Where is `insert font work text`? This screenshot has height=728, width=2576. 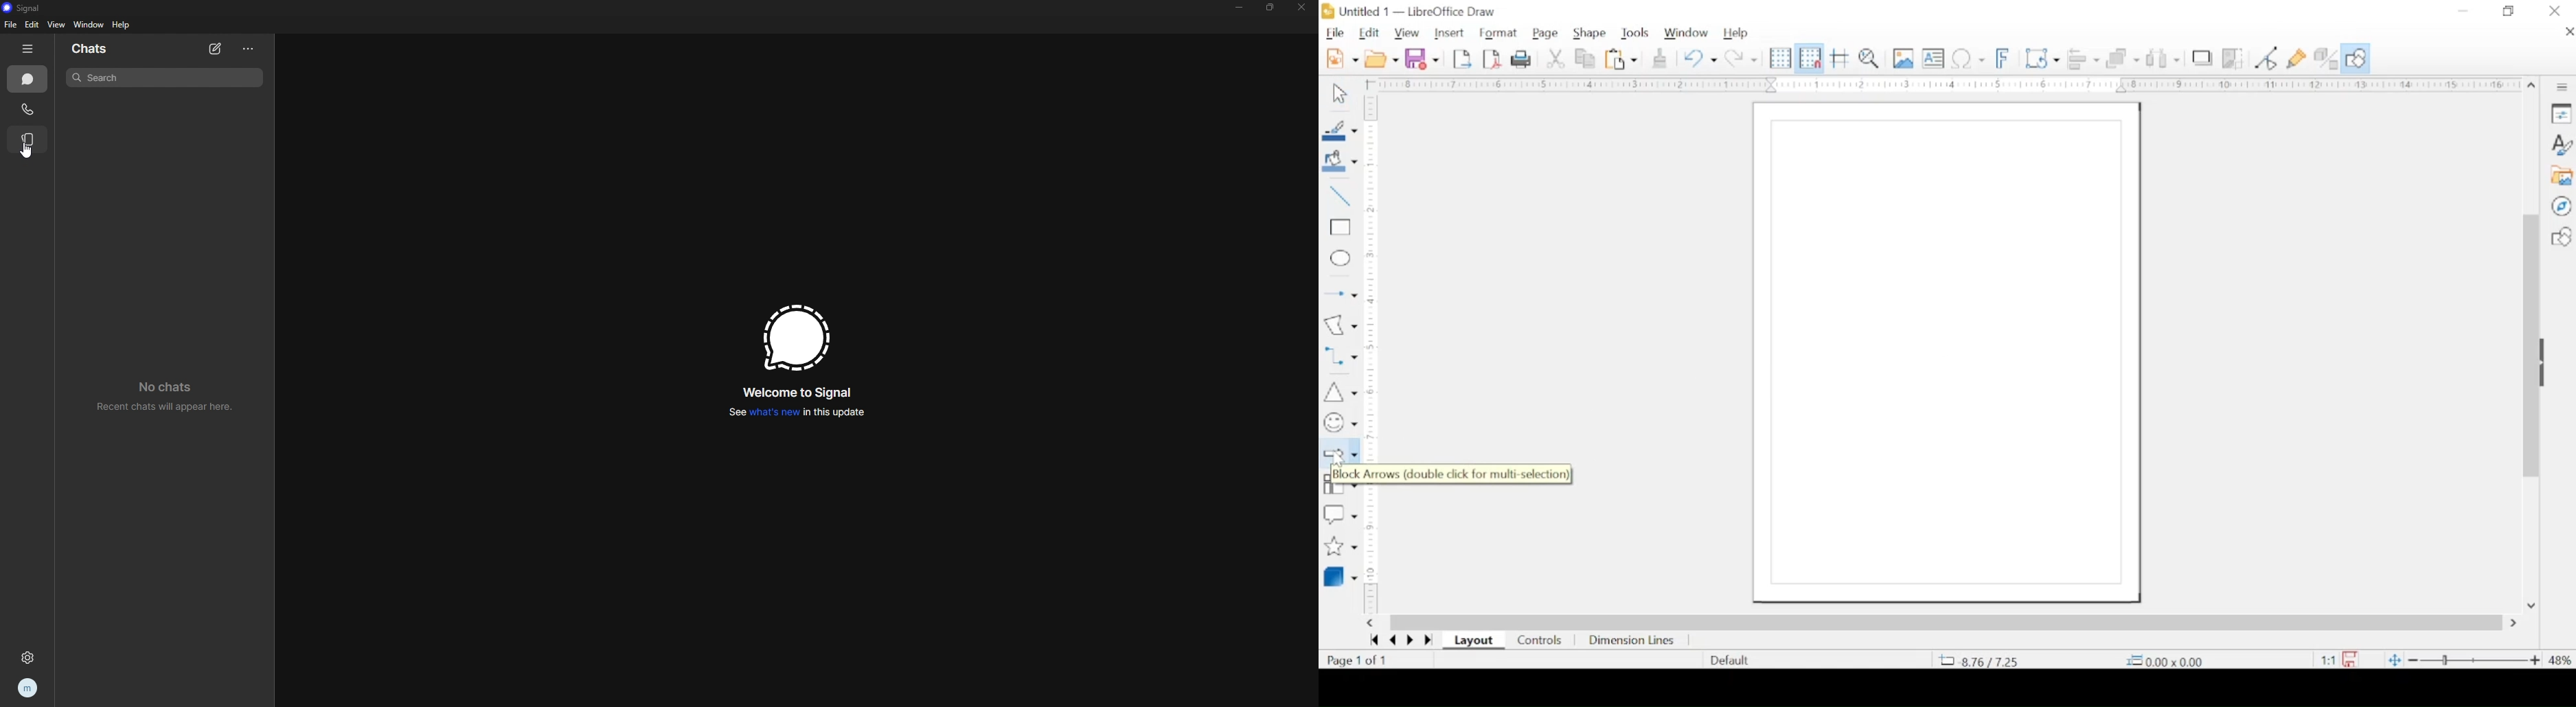
insert font work text is located at coordinates (2003, 58).